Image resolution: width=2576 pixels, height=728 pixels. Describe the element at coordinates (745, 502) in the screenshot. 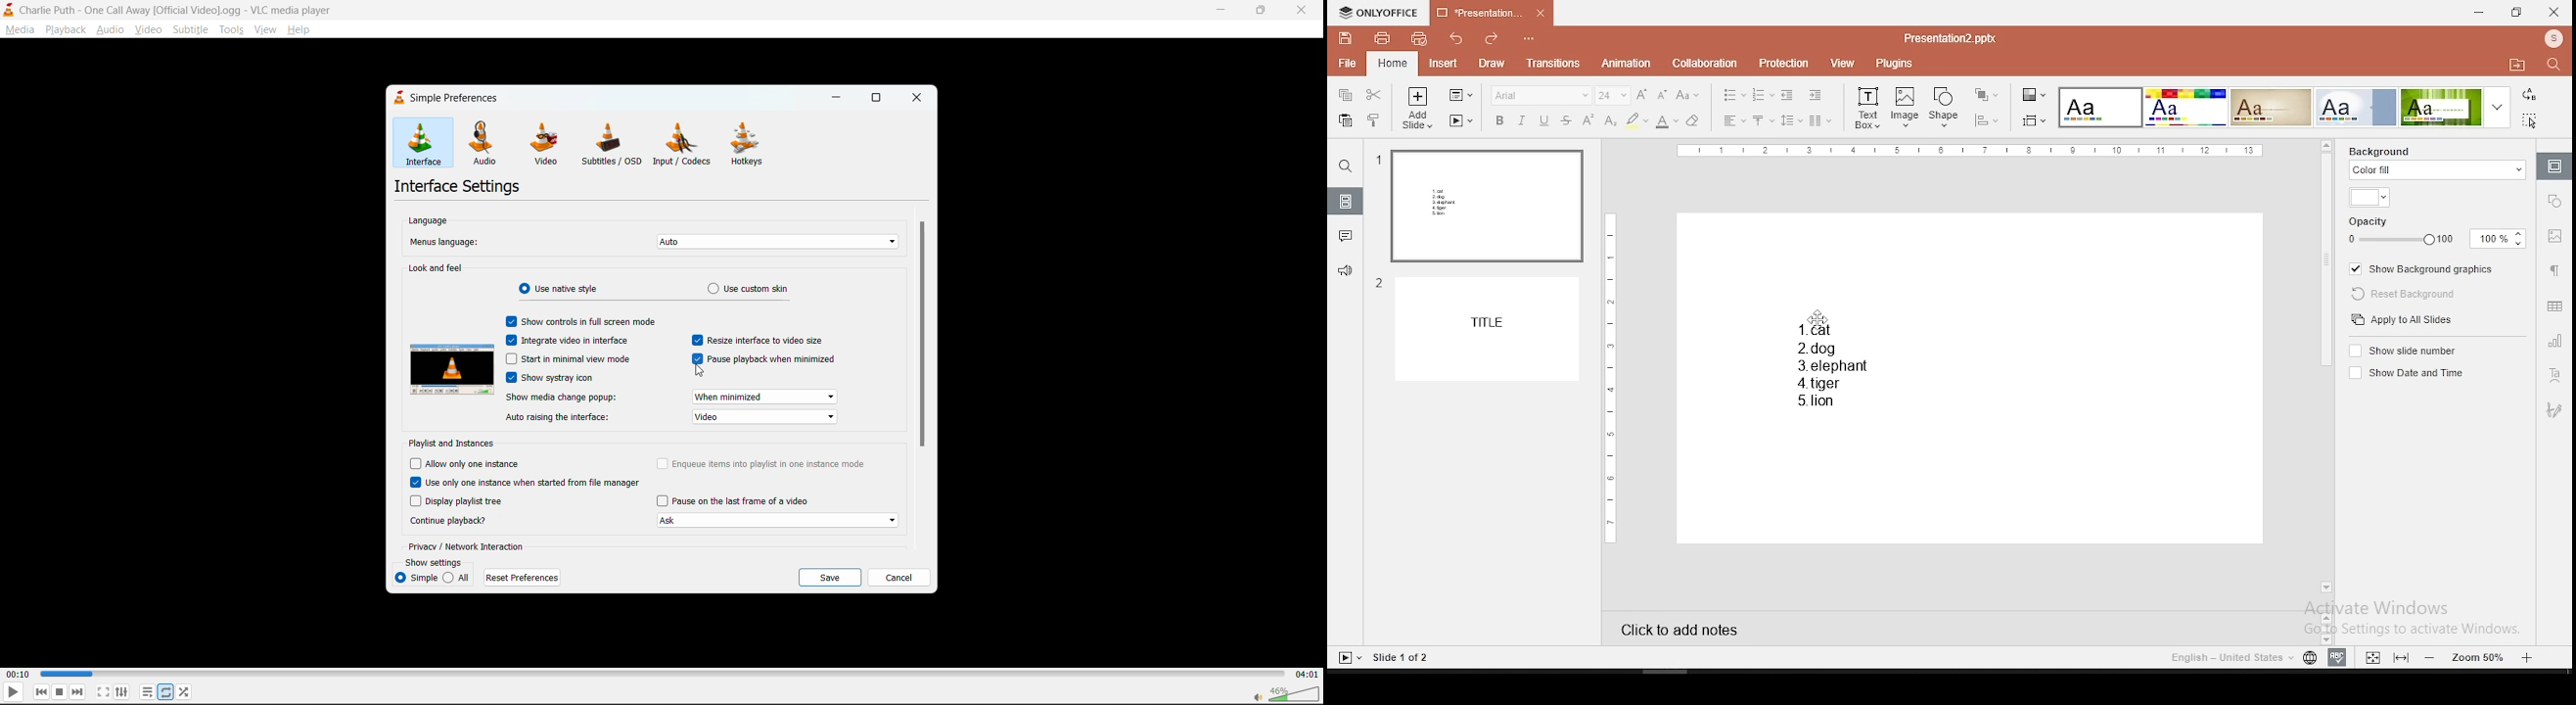

I see `pause on last frame of video` at that location.